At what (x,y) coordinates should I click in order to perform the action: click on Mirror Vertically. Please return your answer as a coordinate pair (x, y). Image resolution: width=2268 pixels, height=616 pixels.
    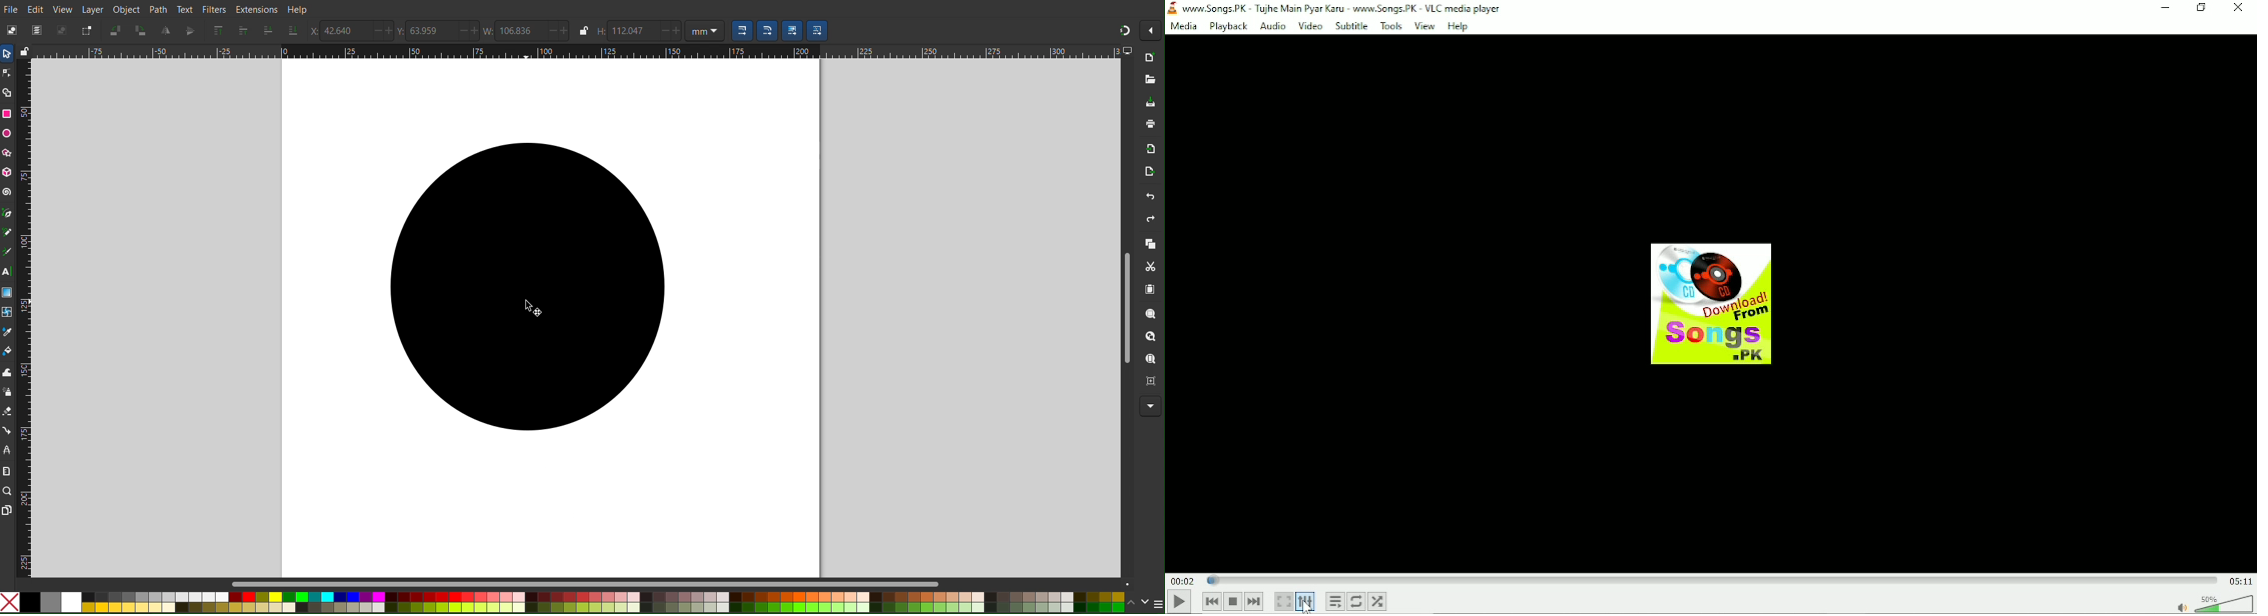
    Looking at the image, I should click on (167, 30).